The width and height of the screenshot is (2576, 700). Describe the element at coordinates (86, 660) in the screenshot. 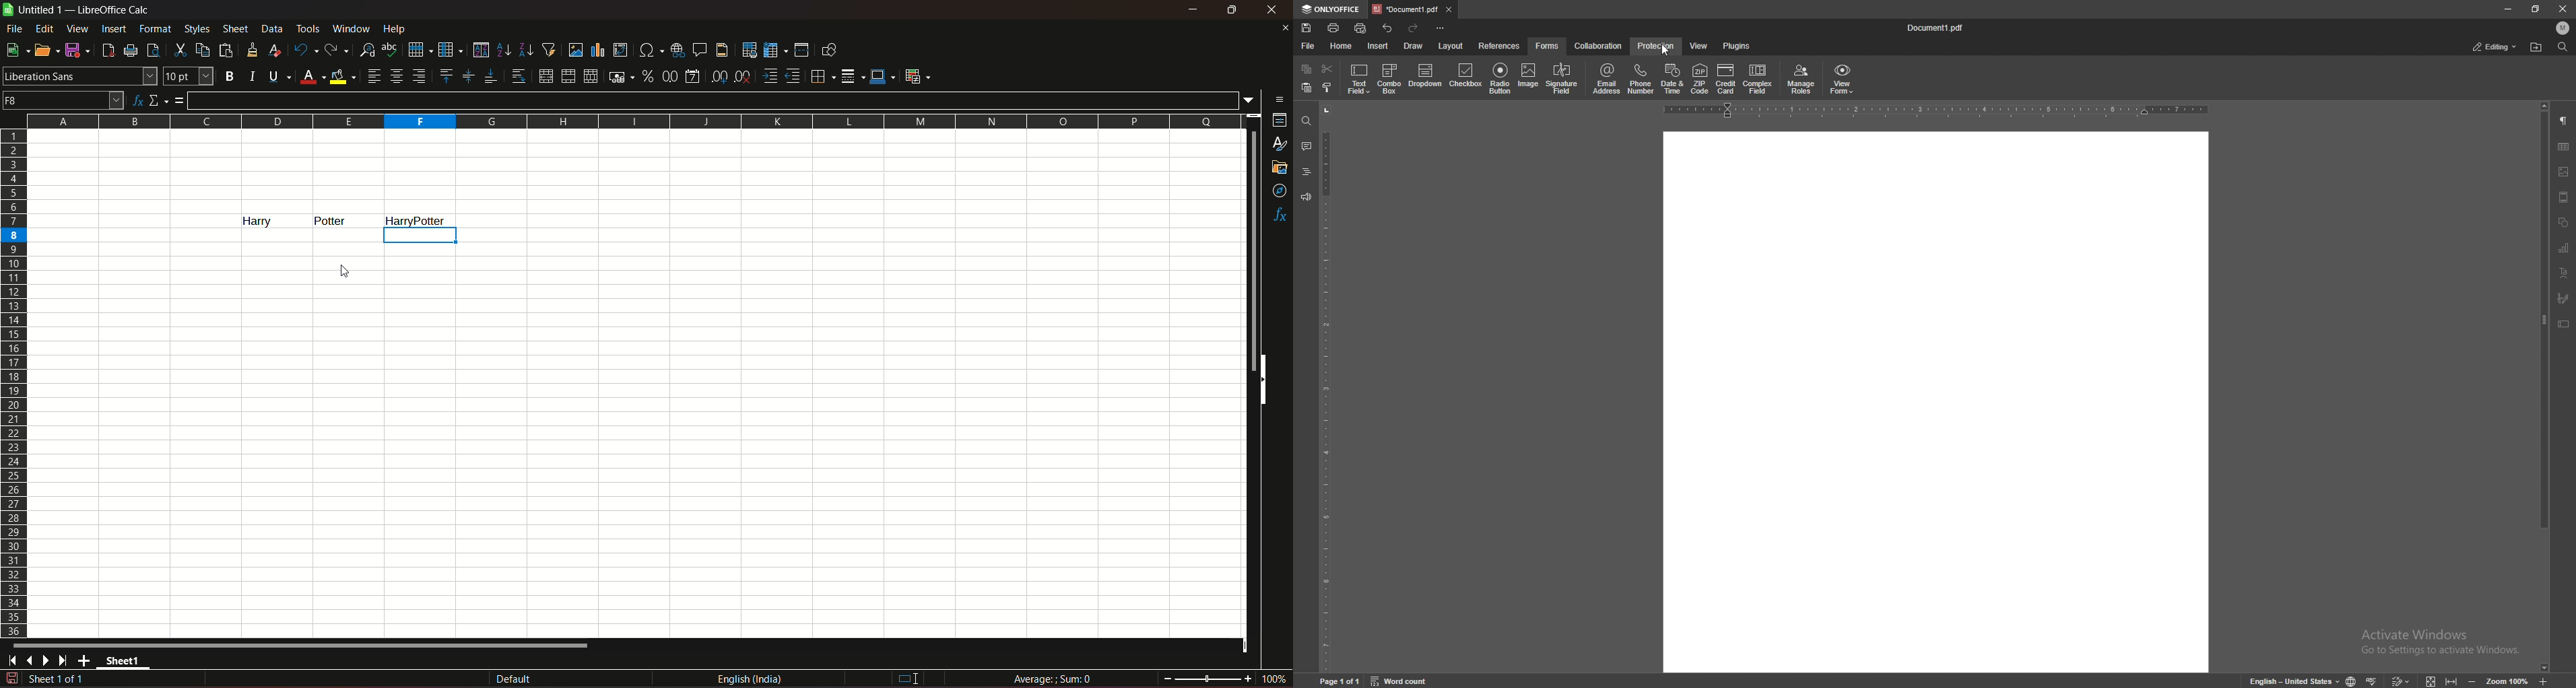

I see `add new sheet` at that location.